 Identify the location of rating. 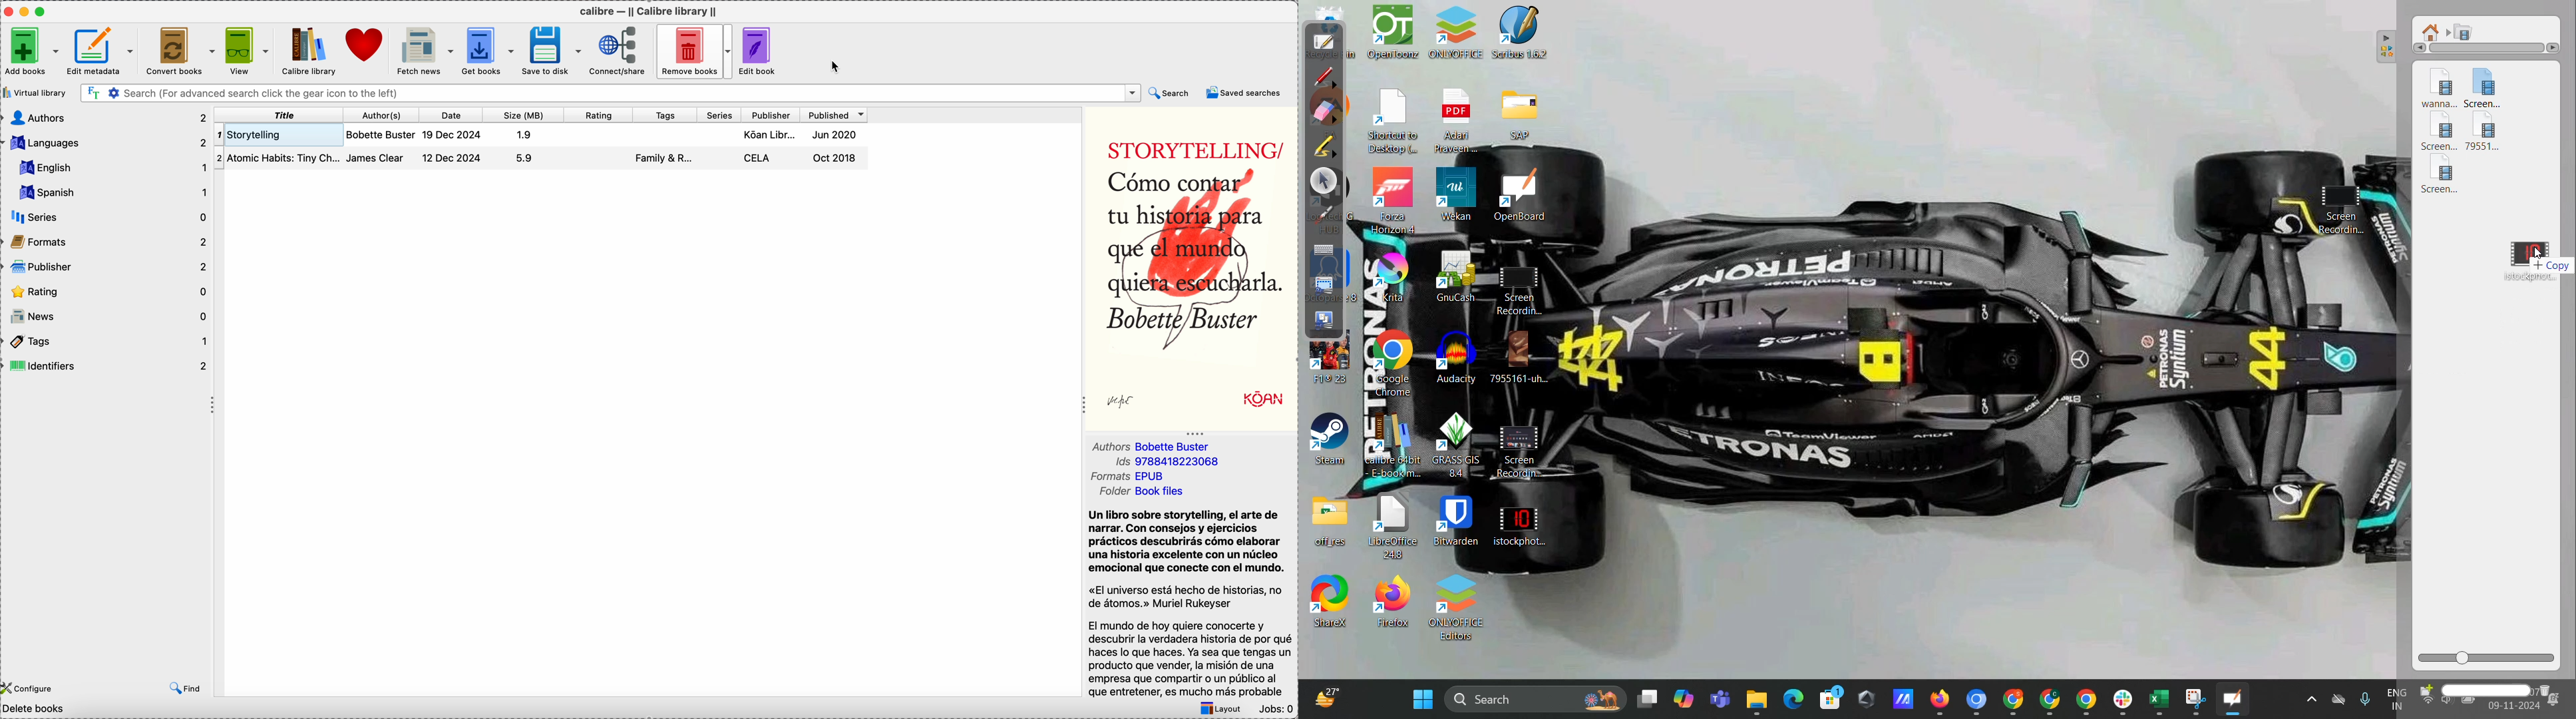
(597, 115).